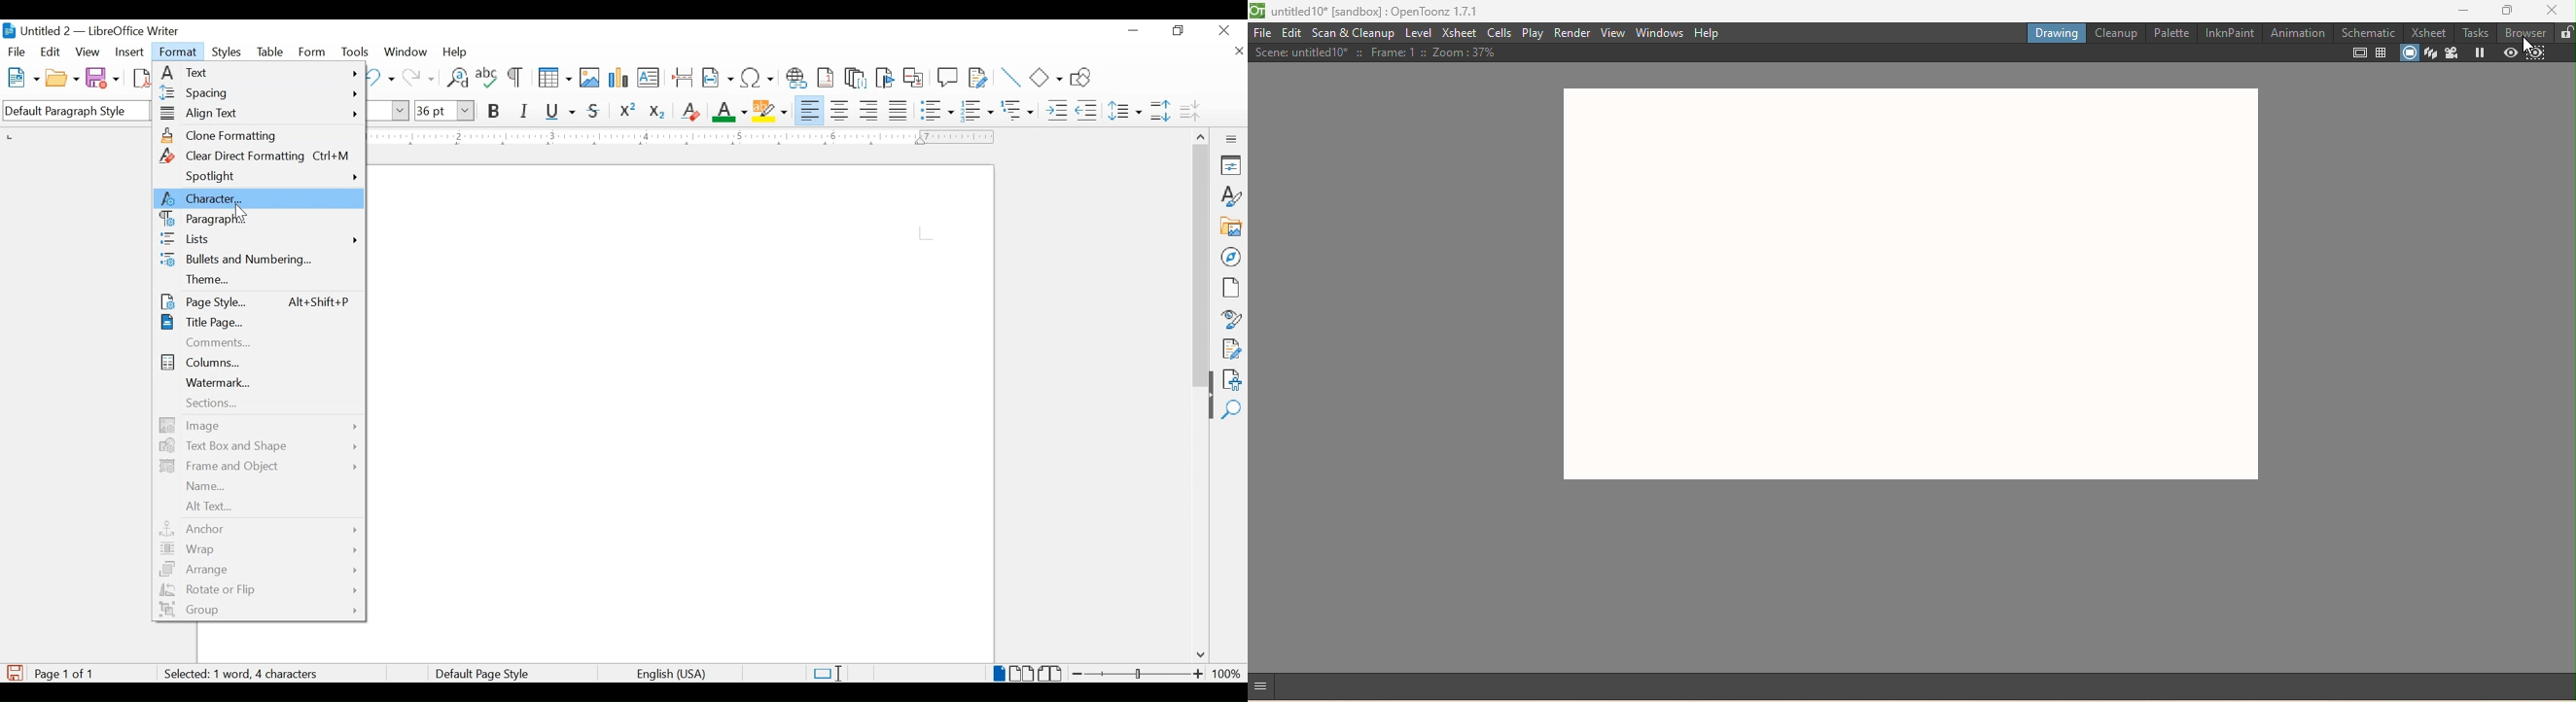 The image size is (2576, 728). What do you see at coordinates (255, 155) in the screenshot?
I see `clear direct formatting` at bounding box center [255, 155].